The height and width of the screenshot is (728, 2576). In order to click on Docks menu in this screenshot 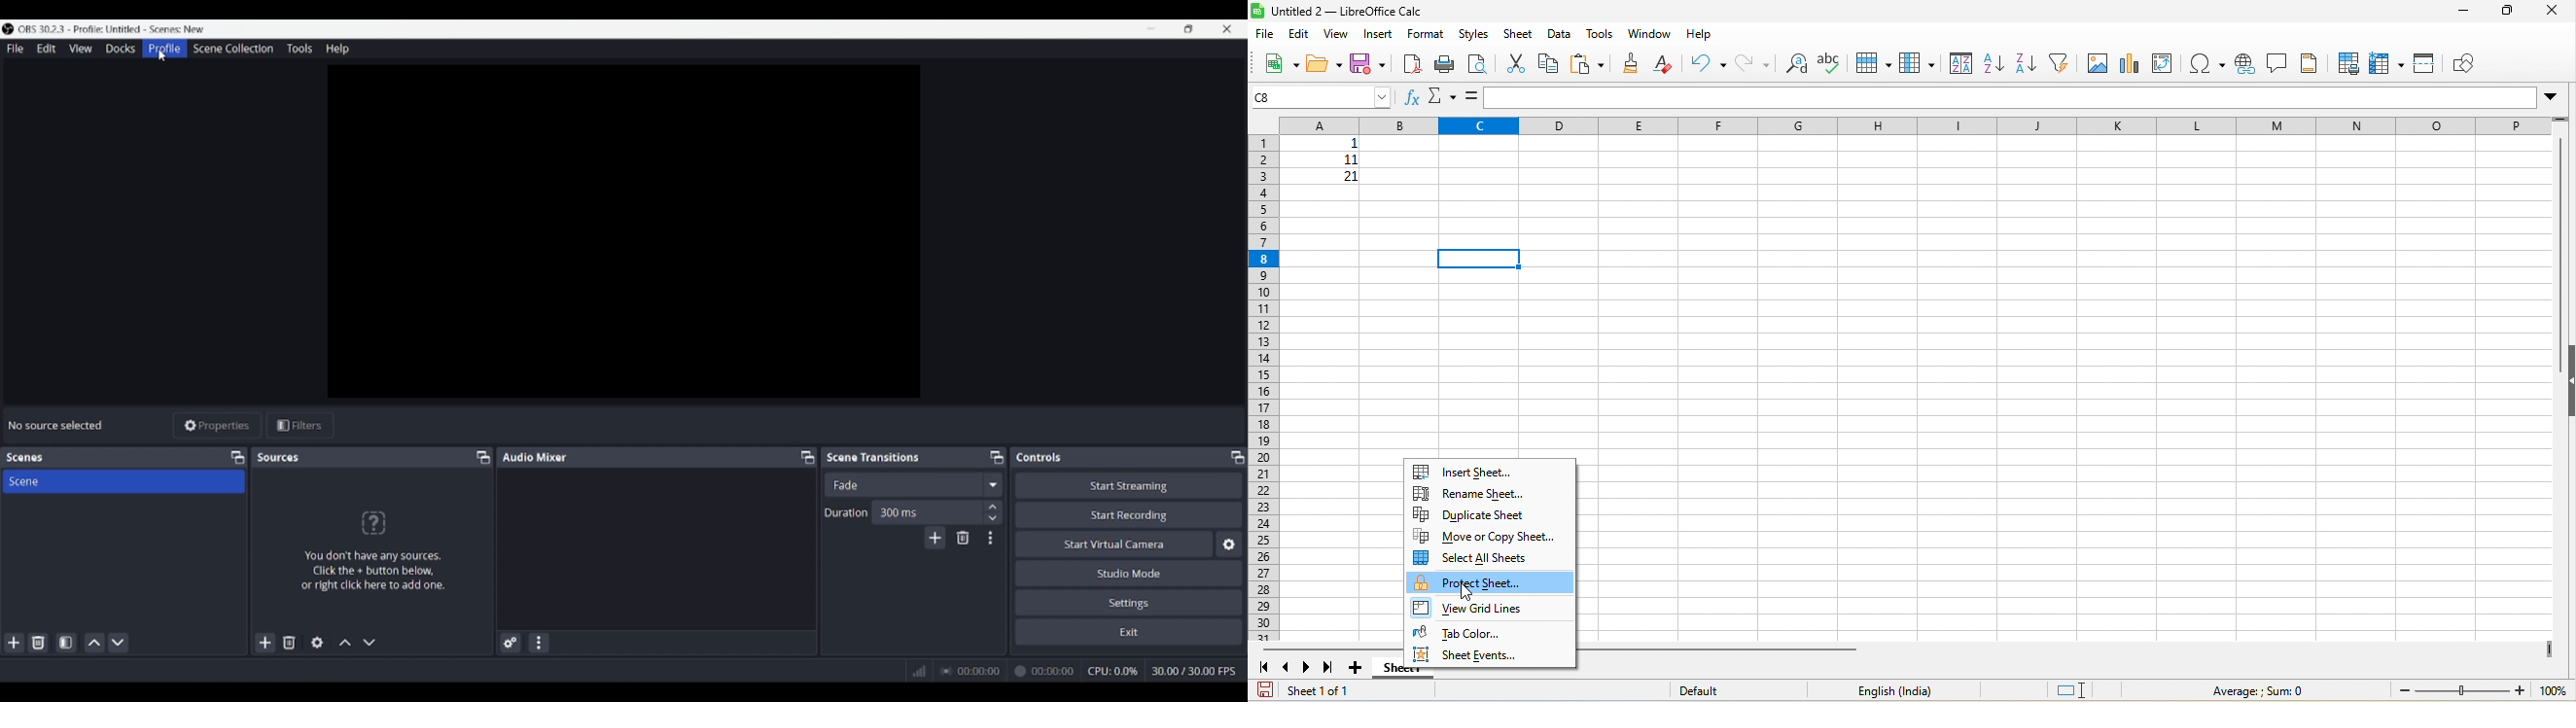, I will do `click(120, 49)`.